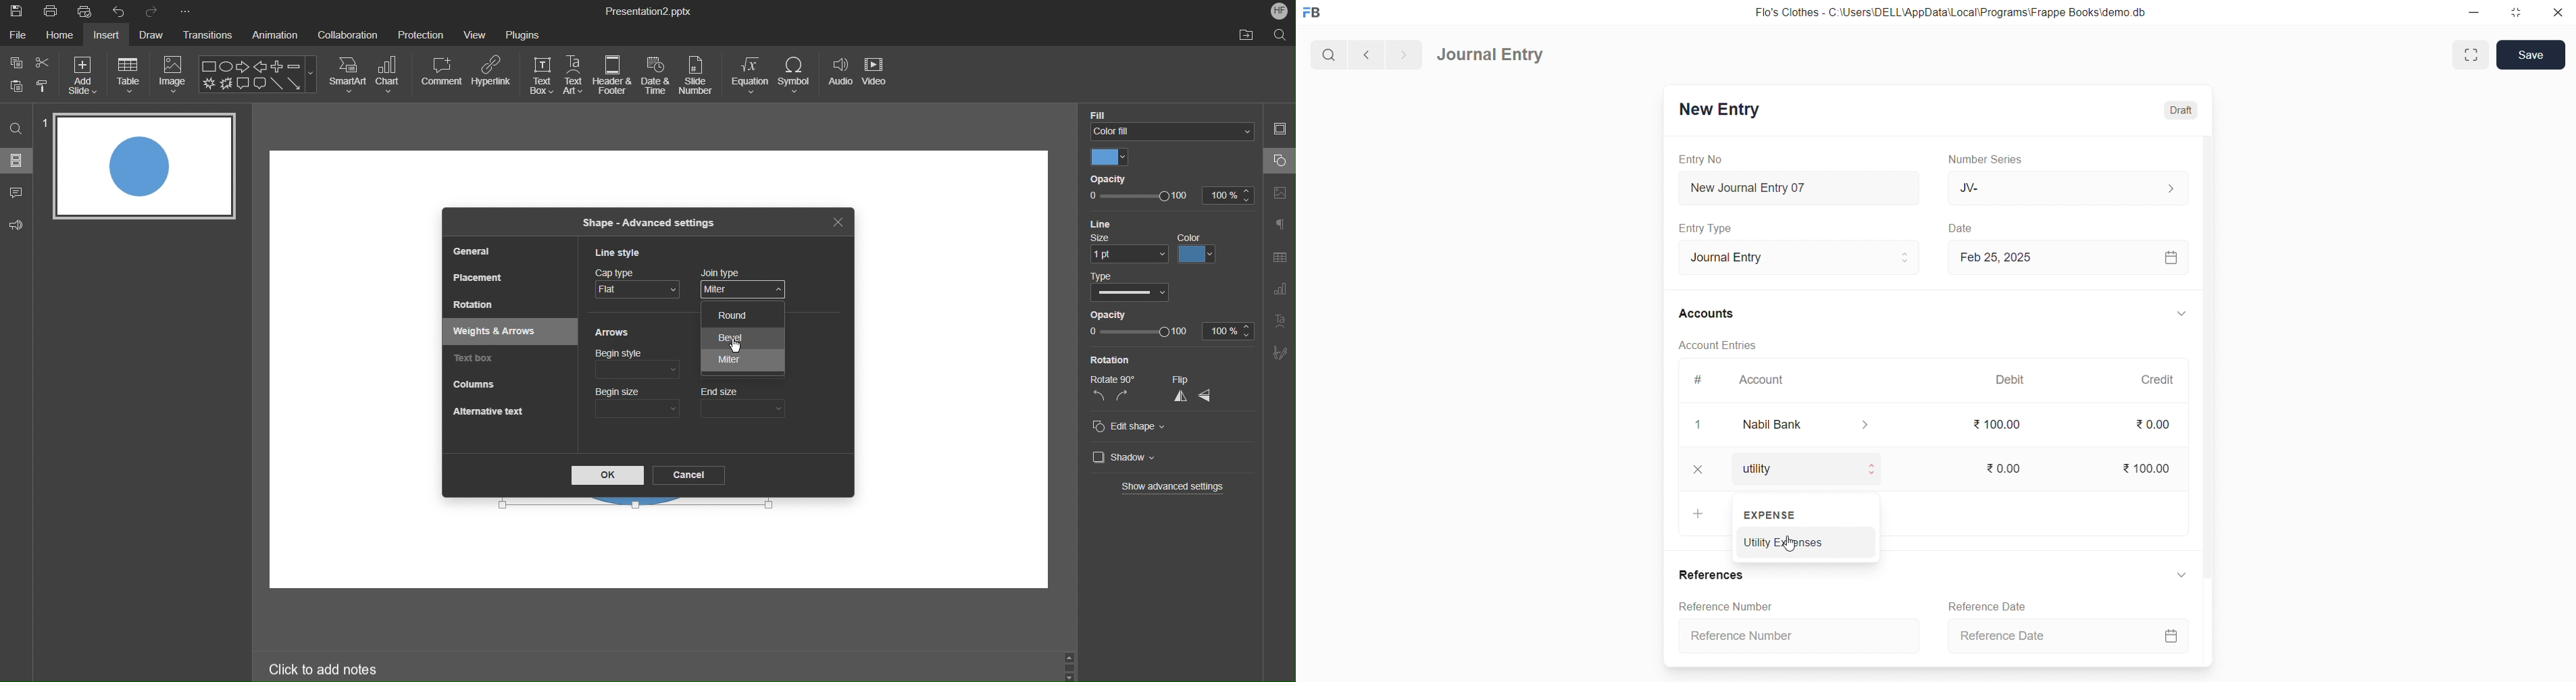 The image size is (2576, 700). I want to click on workspace, so click(951, 342).